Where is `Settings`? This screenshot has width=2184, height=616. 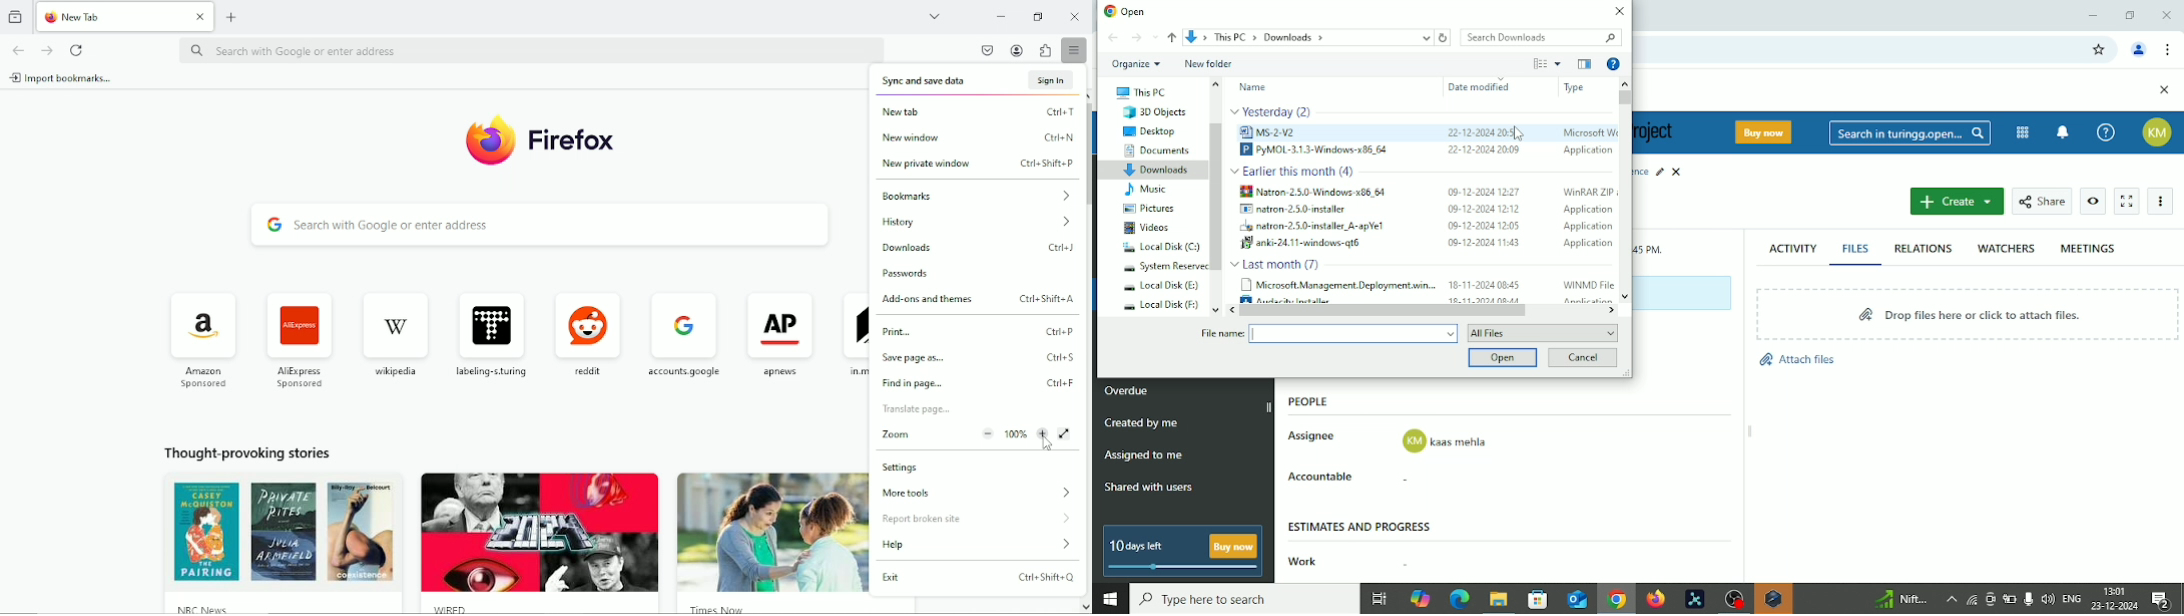 Settings is located at coordinates (904, 468).